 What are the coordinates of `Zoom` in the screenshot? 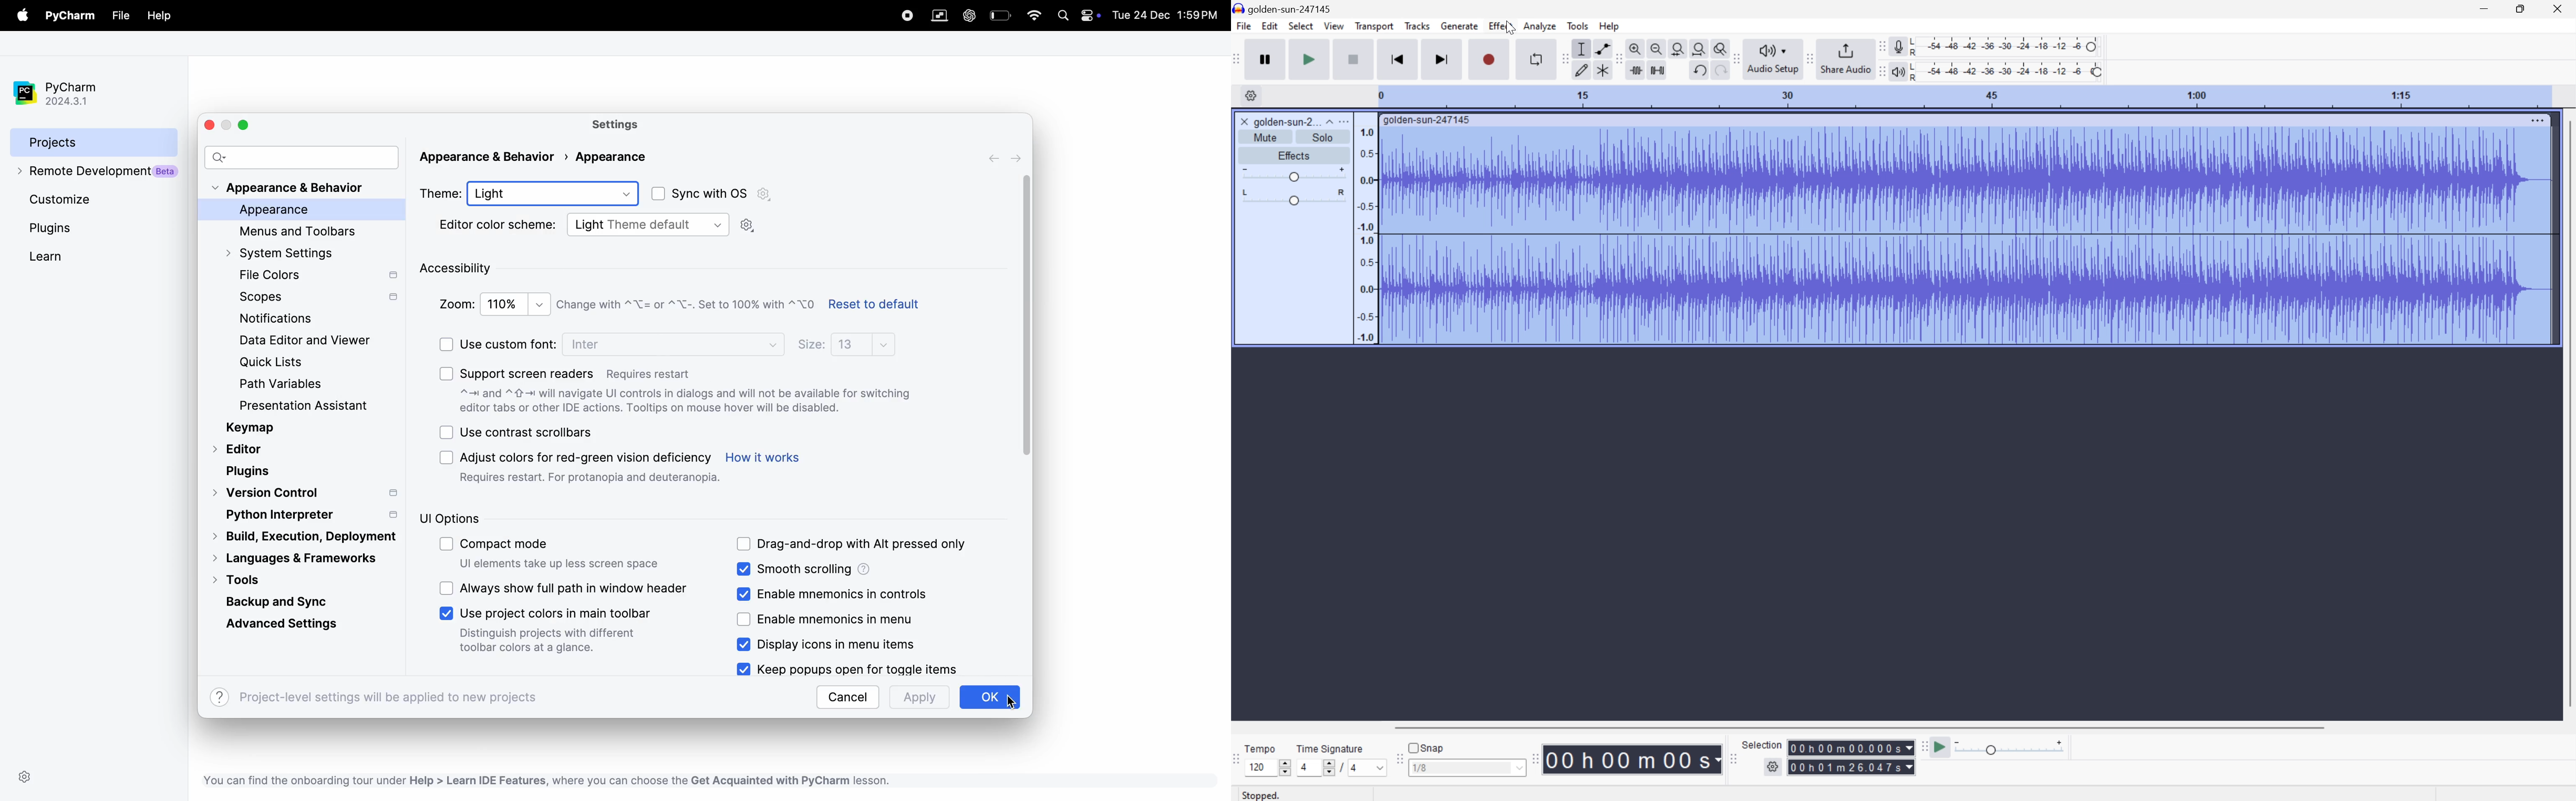 It's located at (454, 303).